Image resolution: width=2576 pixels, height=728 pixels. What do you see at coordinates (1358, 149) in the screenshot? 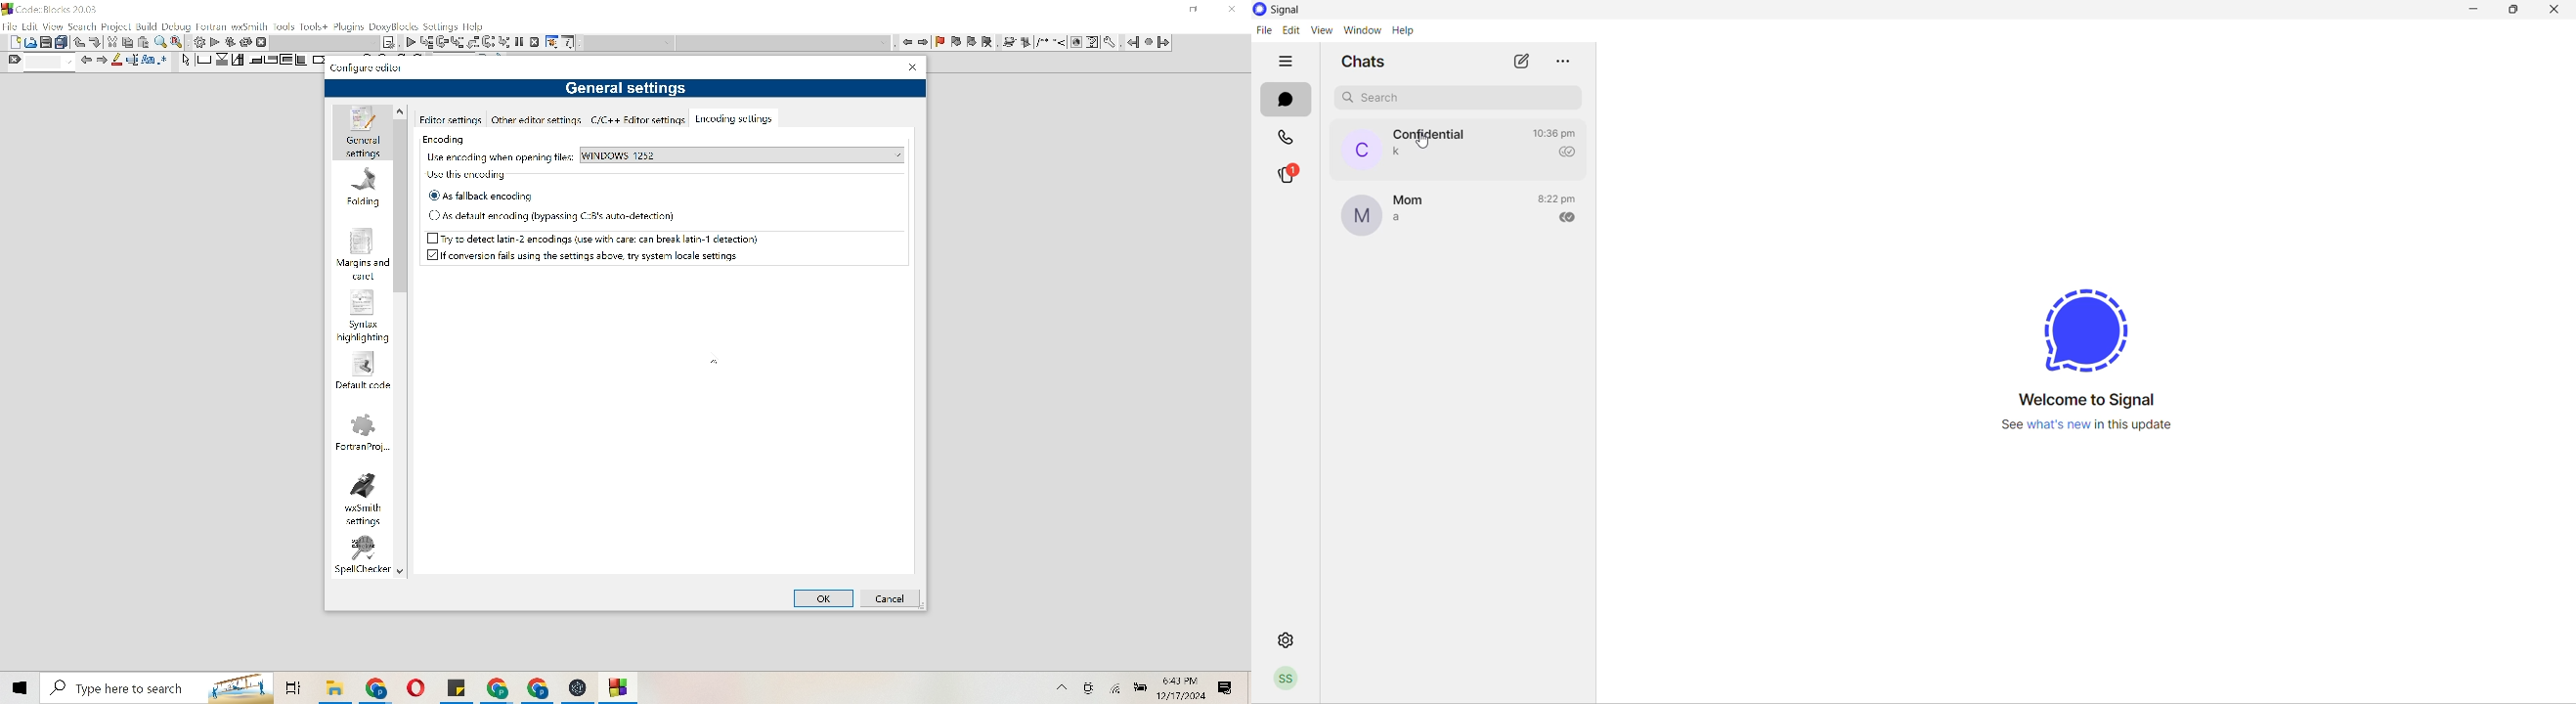
I see `profile picture` at bounding box center [1358, 149].